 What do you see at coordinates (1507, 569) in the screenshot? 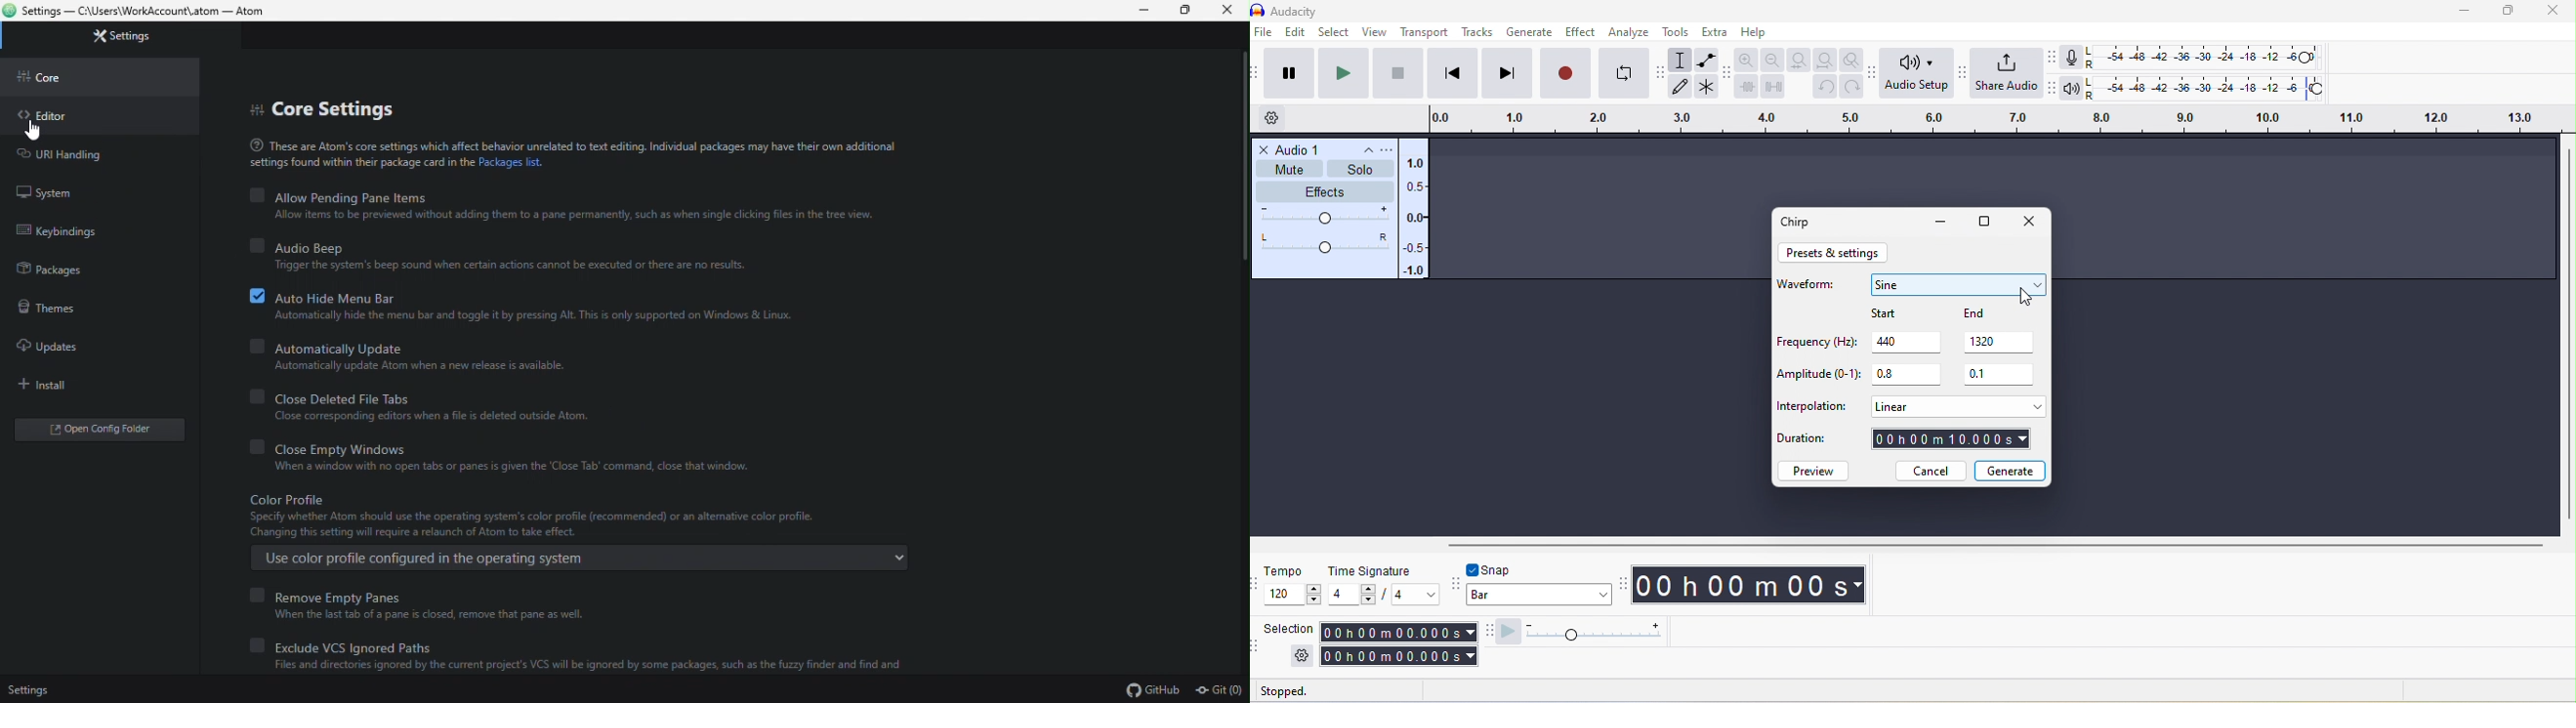
I see `snap` at bounding box center [1507, 569].